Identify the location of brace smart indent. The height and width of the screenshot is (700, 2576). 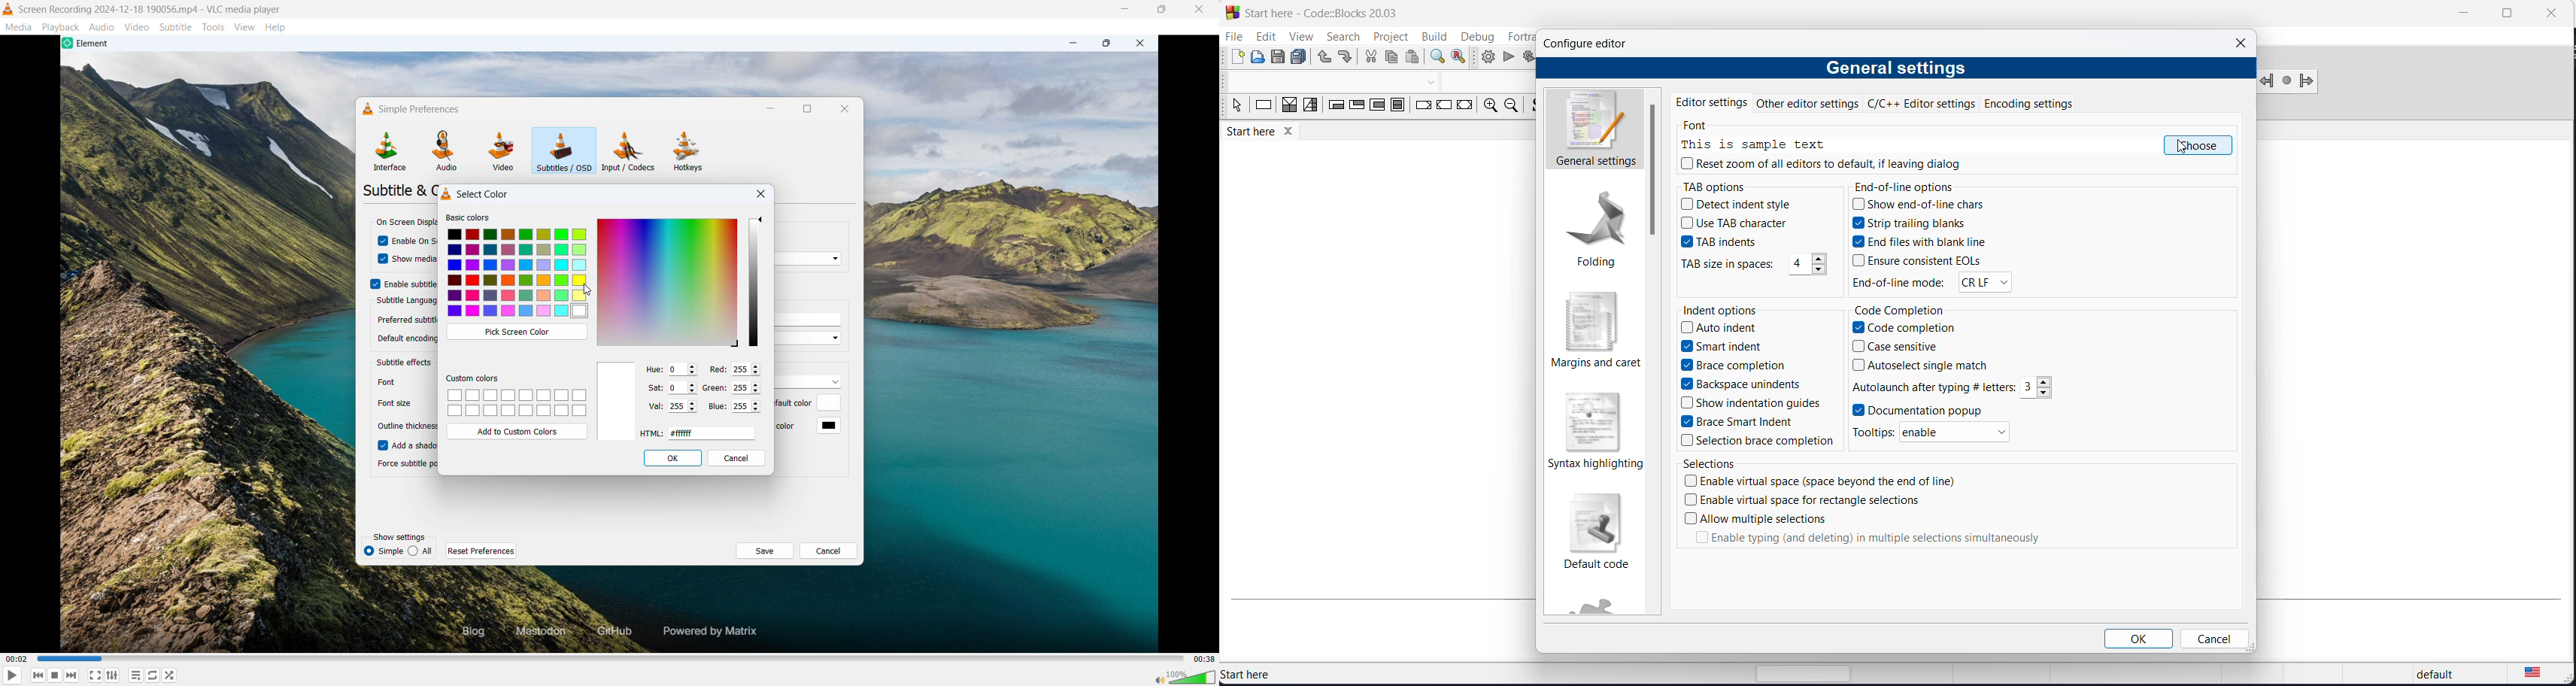
(1742, 423).